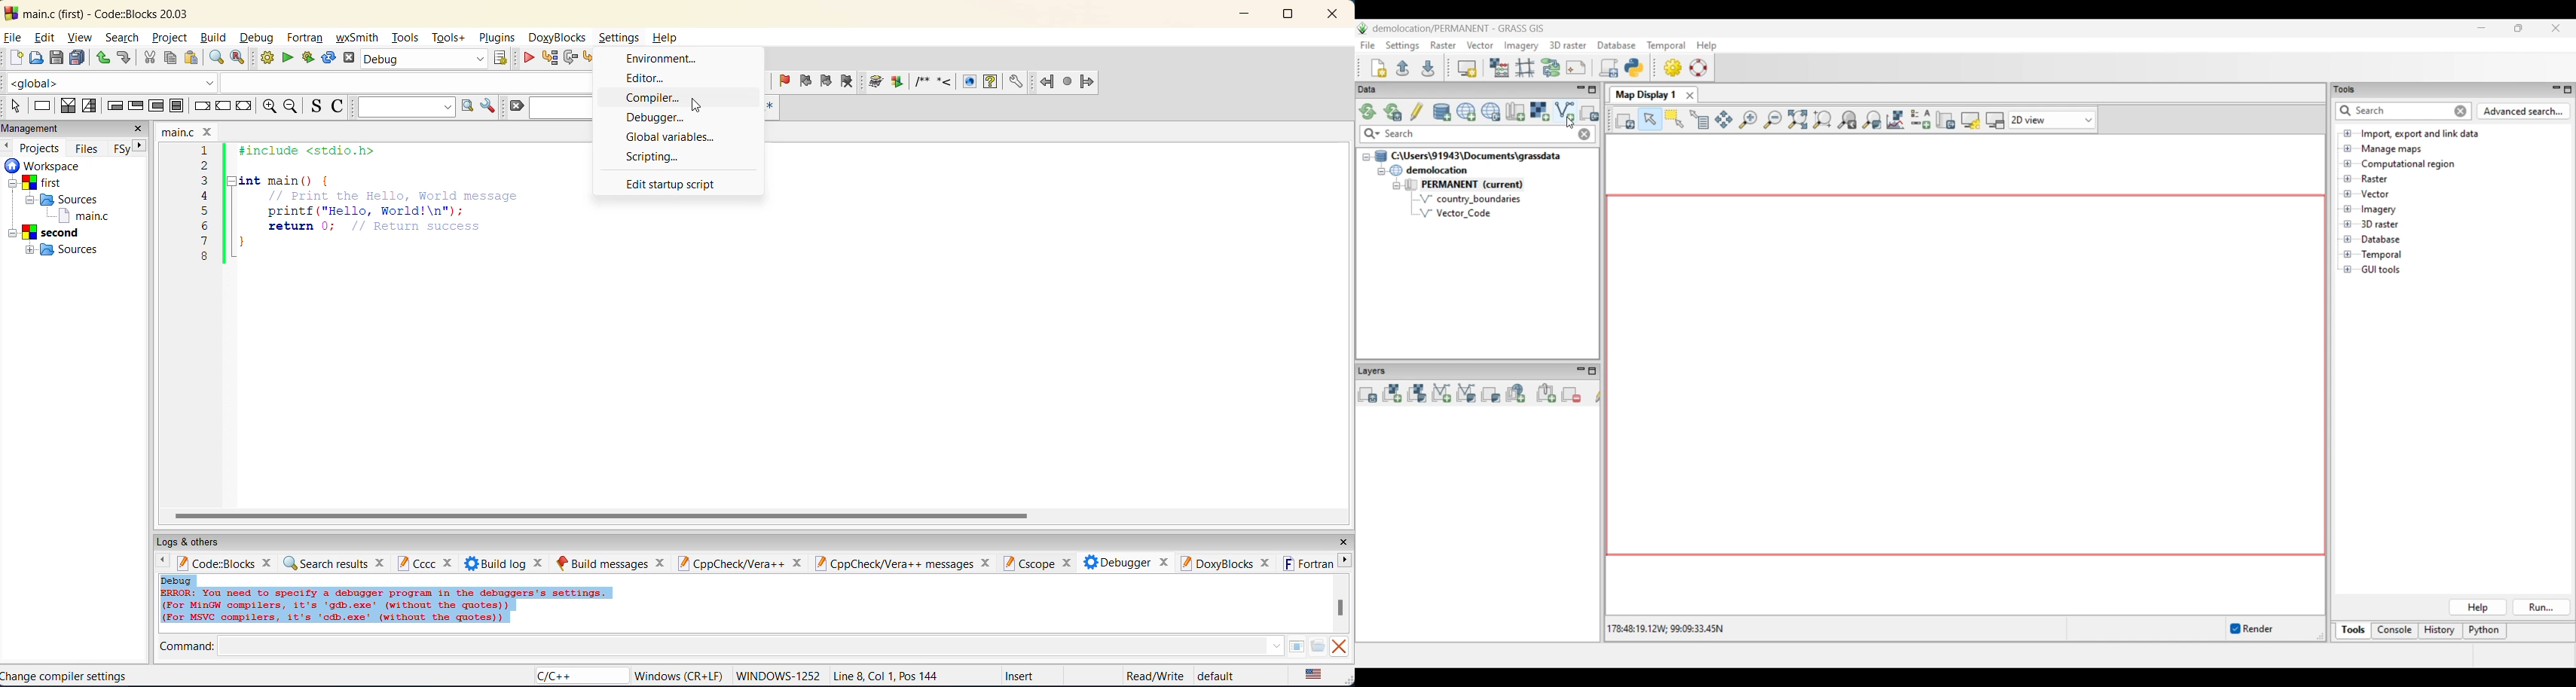 The image size is (2576, 700). I want to click on clear bookmark, so click(845, 82).